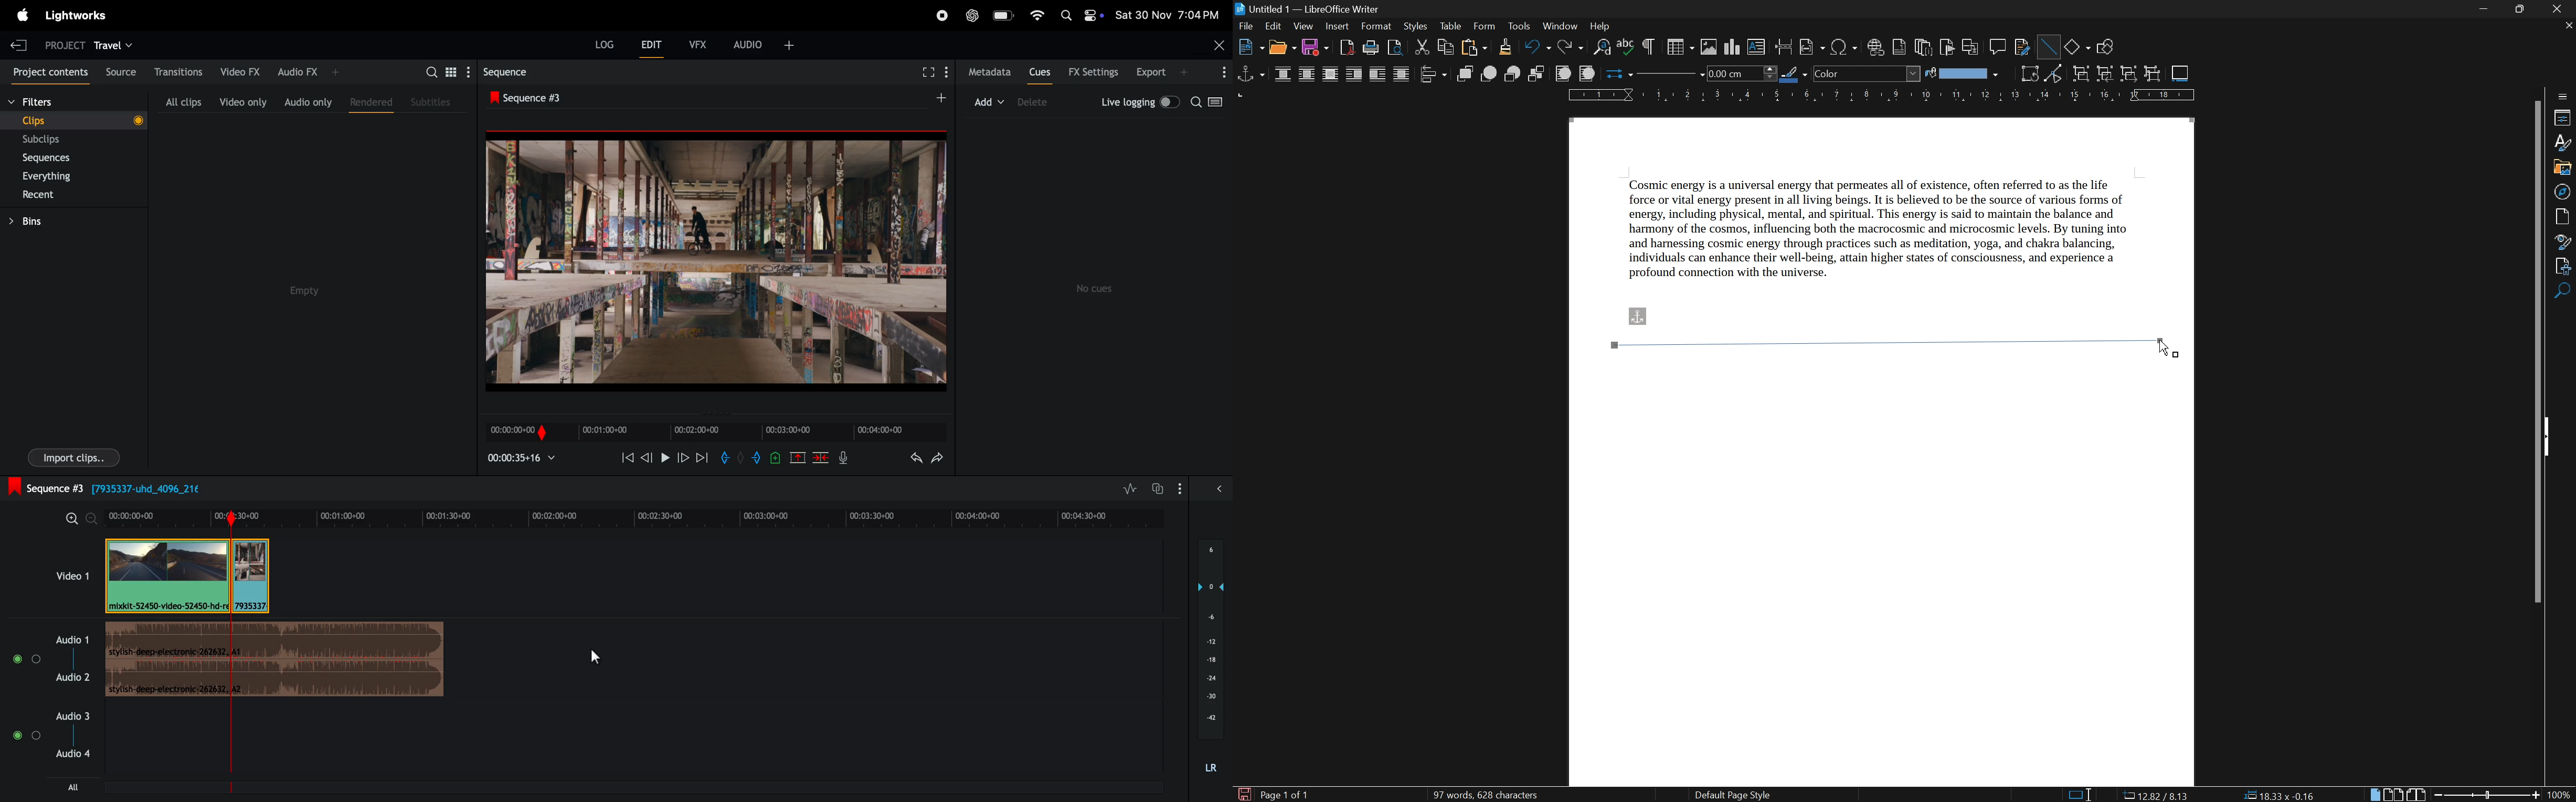 This screenshot has width=2576, height=812. What do you see at coordinates (276, 661) in the screenshot?
I see `sound track` at bounding box center [276, 661].